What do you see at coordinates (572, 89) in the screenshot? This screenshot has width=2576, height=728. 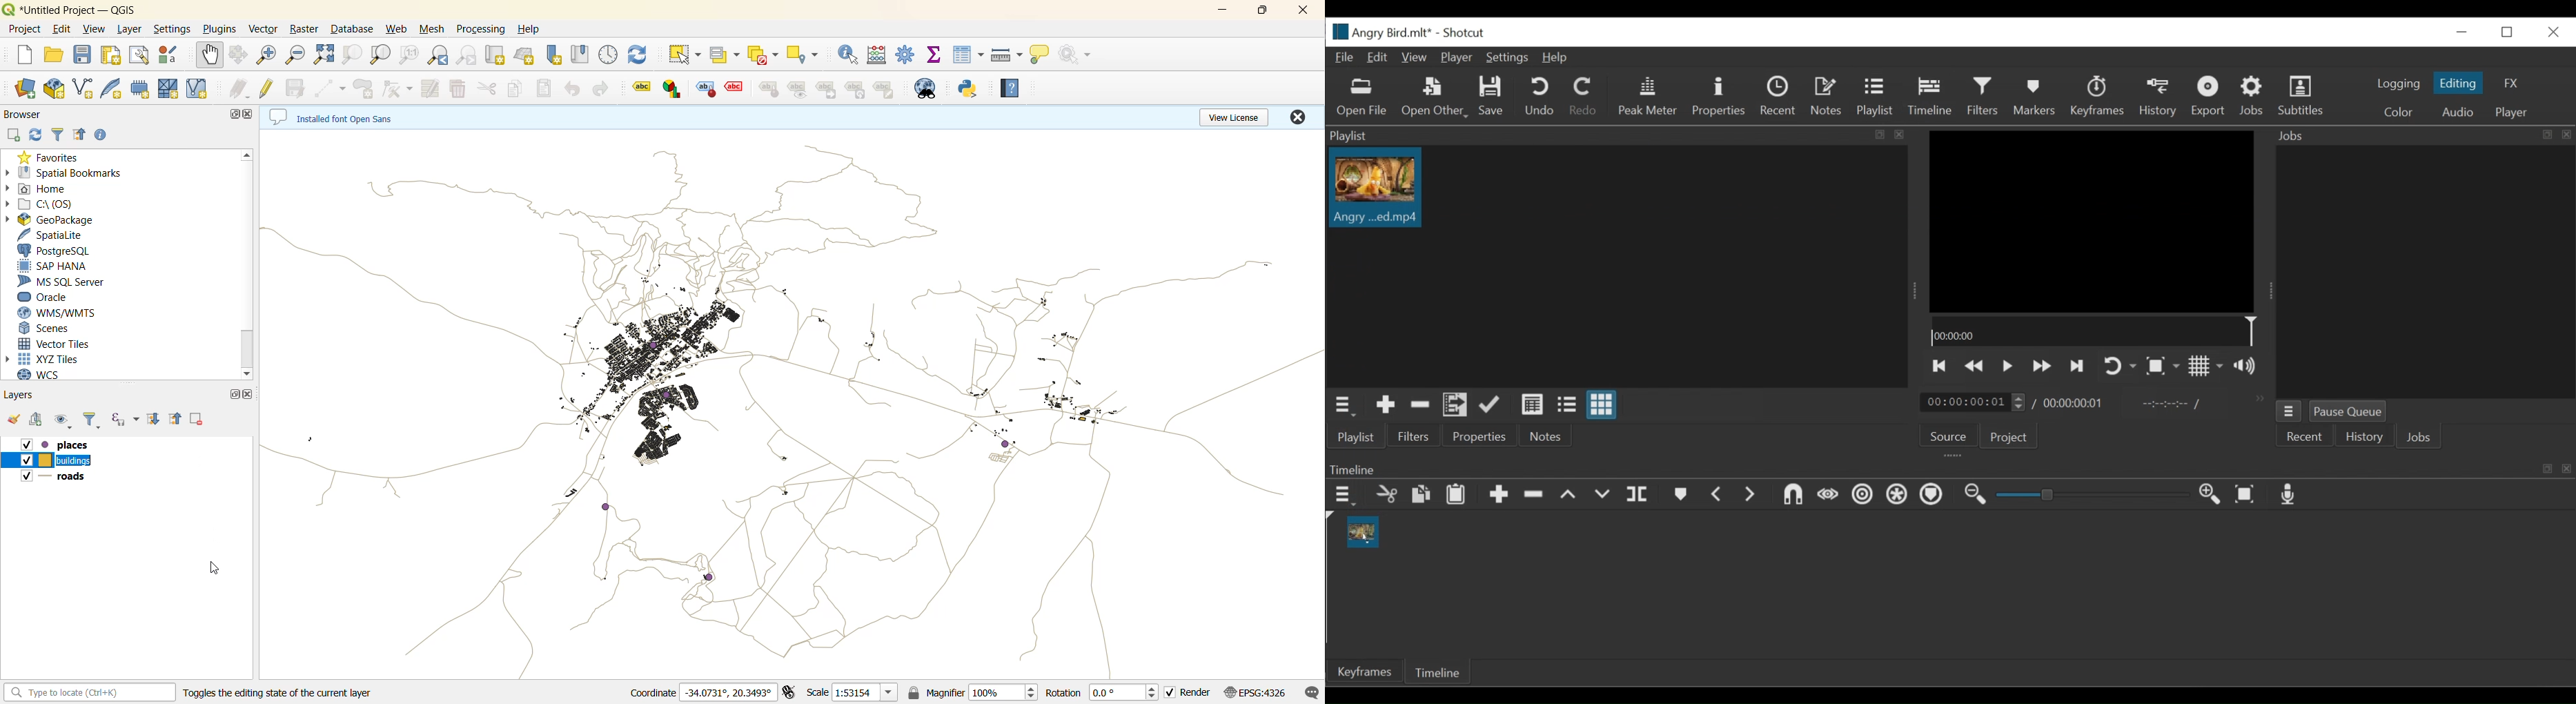 I see `undo` at bounding box center [572, 89].